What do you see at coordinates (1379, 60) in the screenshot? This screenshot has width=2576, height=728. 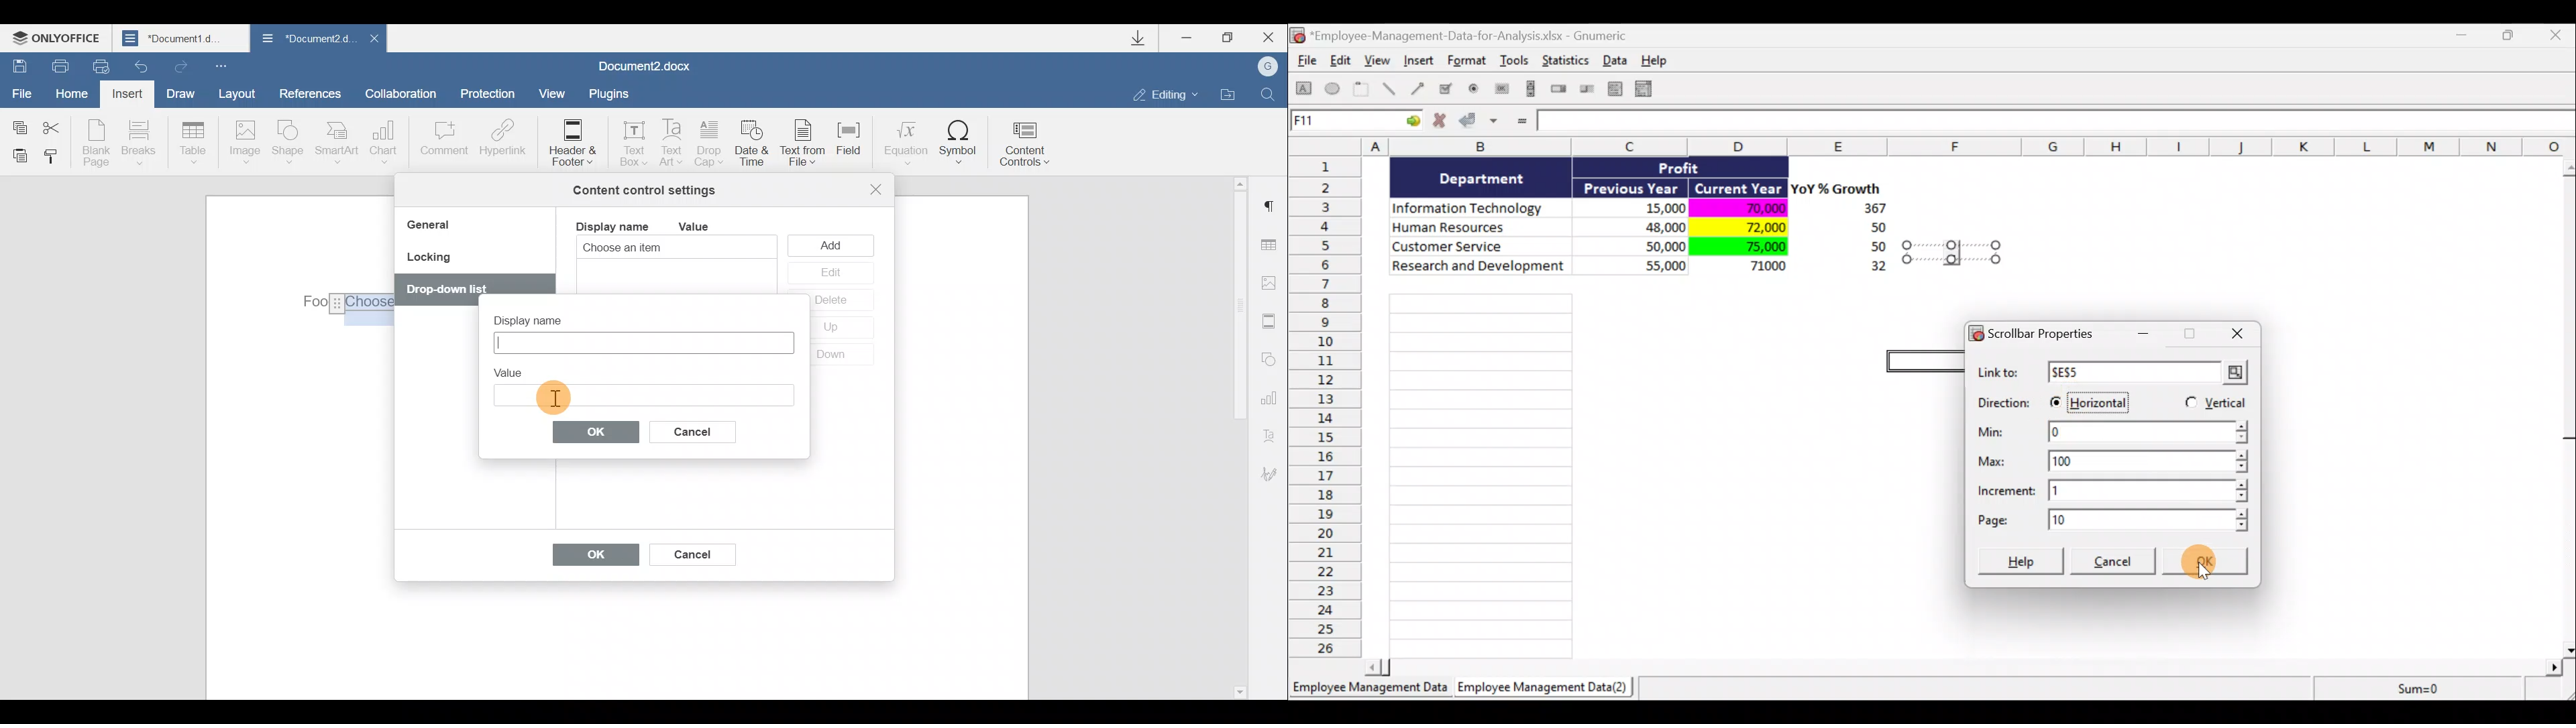 I see `View` at bounding box center [1379, 60].